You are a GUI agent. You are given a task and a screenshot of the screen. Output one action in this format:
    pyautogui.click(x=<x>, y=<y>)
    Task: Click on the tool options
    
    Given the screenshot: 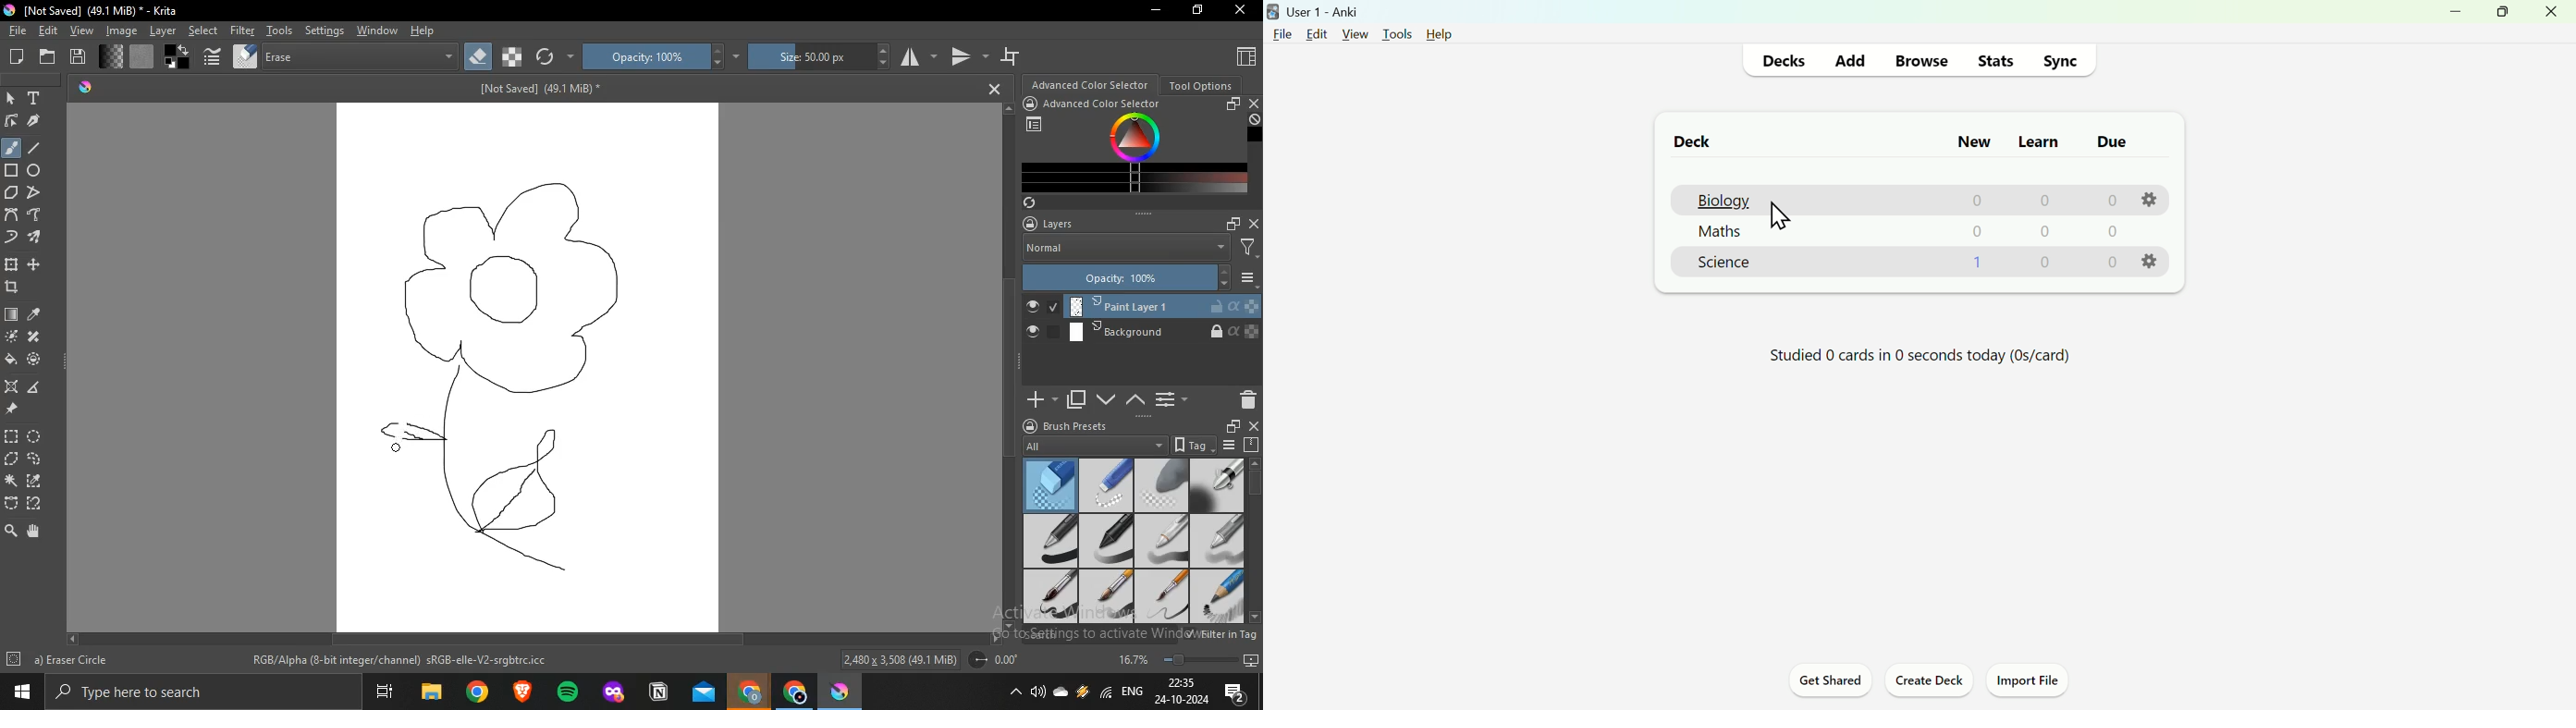 What is the action you would take?
    pyautogui.click(x=1202, y=84)
    